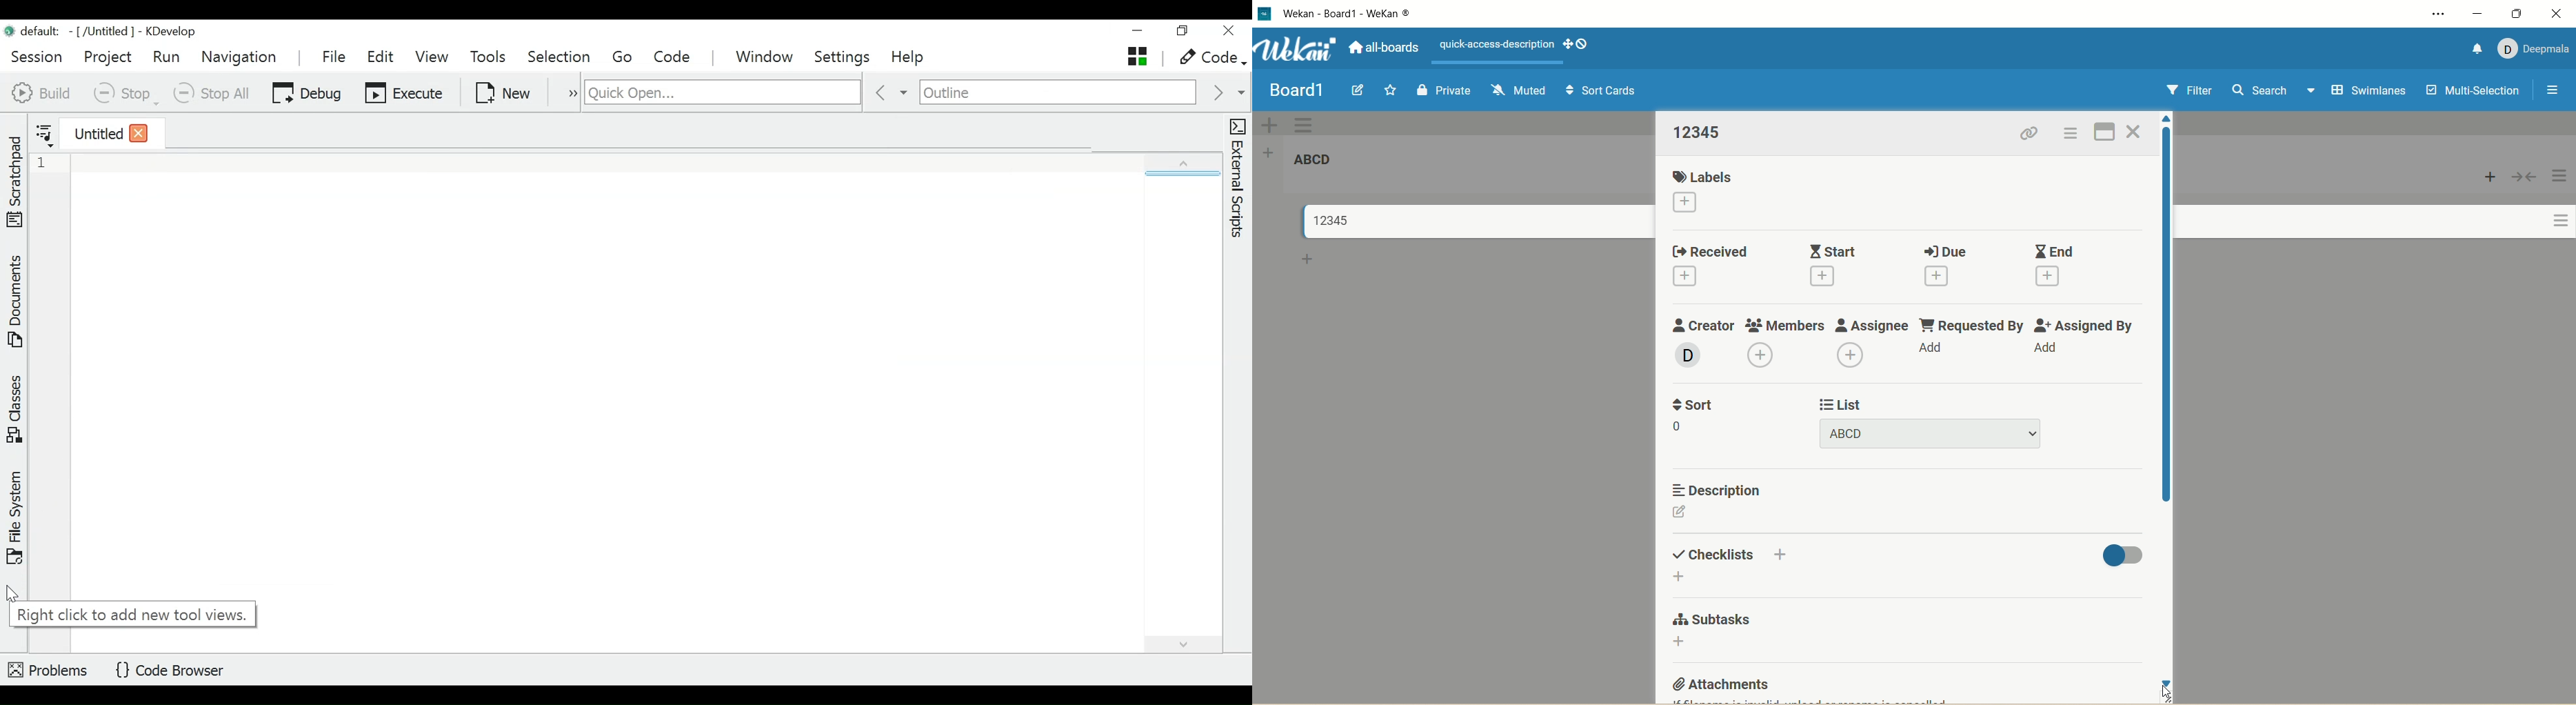  Describe the element at coordinates (2171, 695) in the screenshot. I see `cursor` at that location.